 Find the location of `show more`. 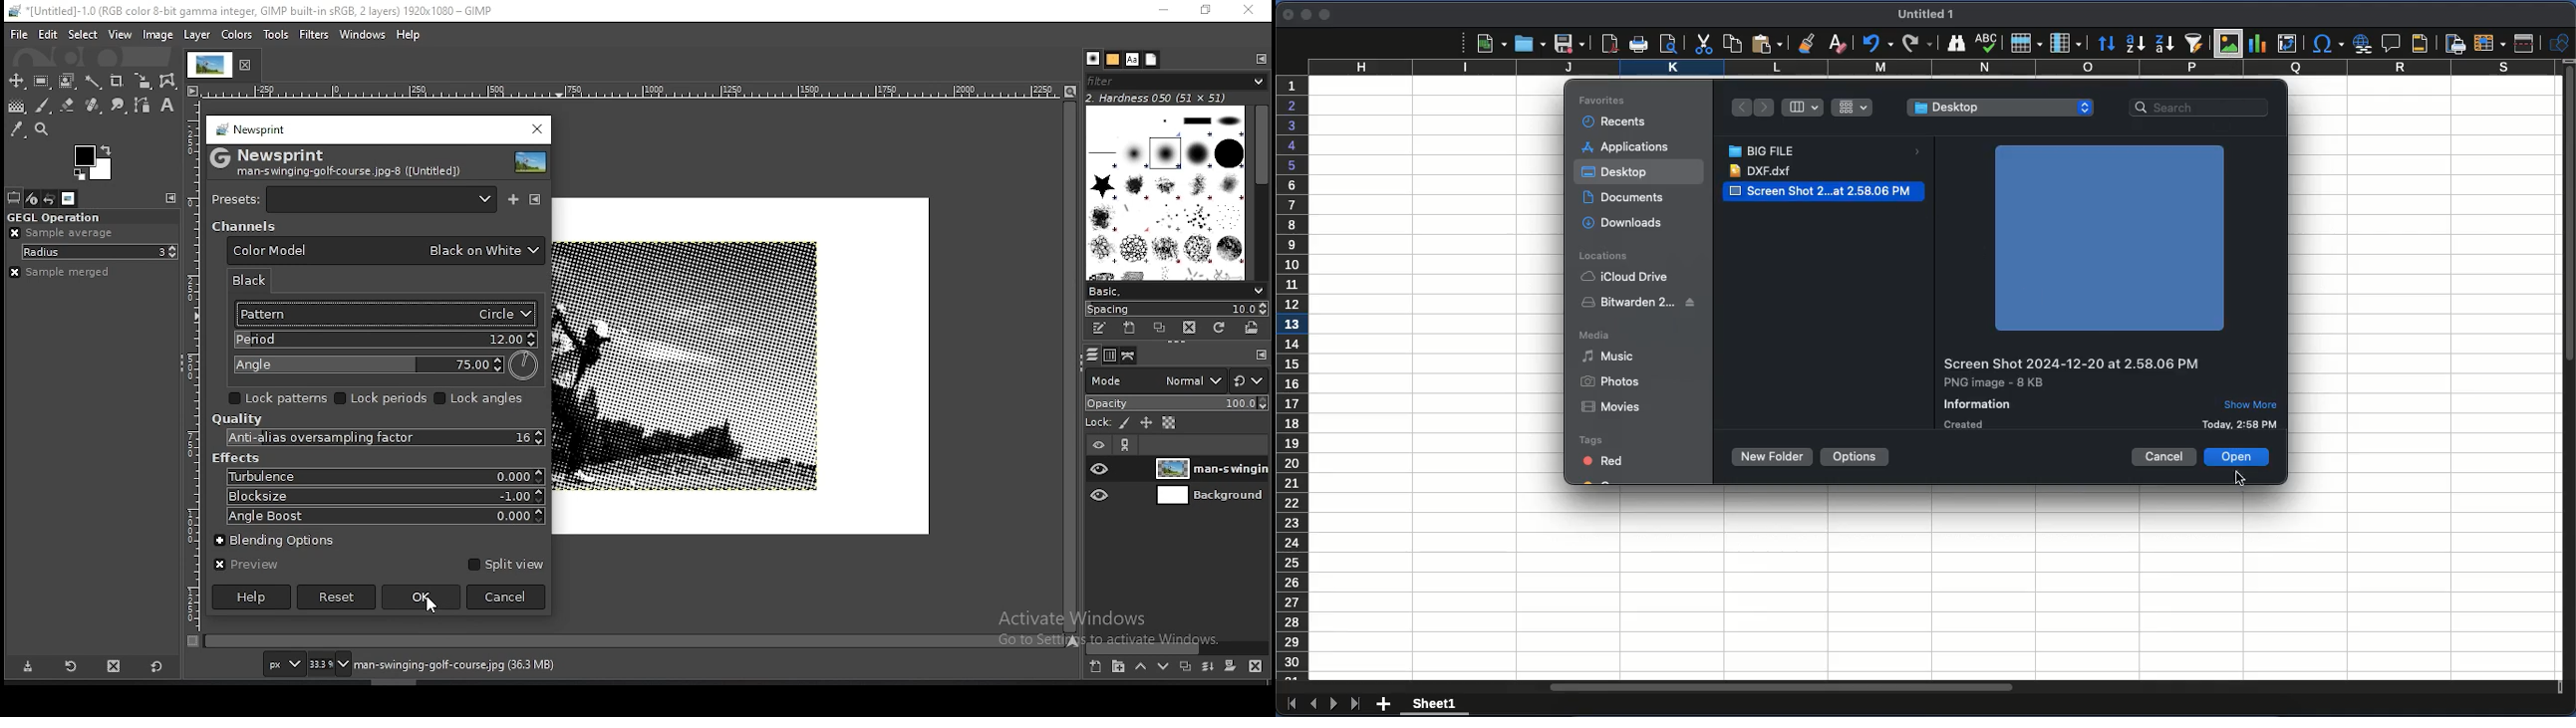

show more is located at coordinates (2254, 405).